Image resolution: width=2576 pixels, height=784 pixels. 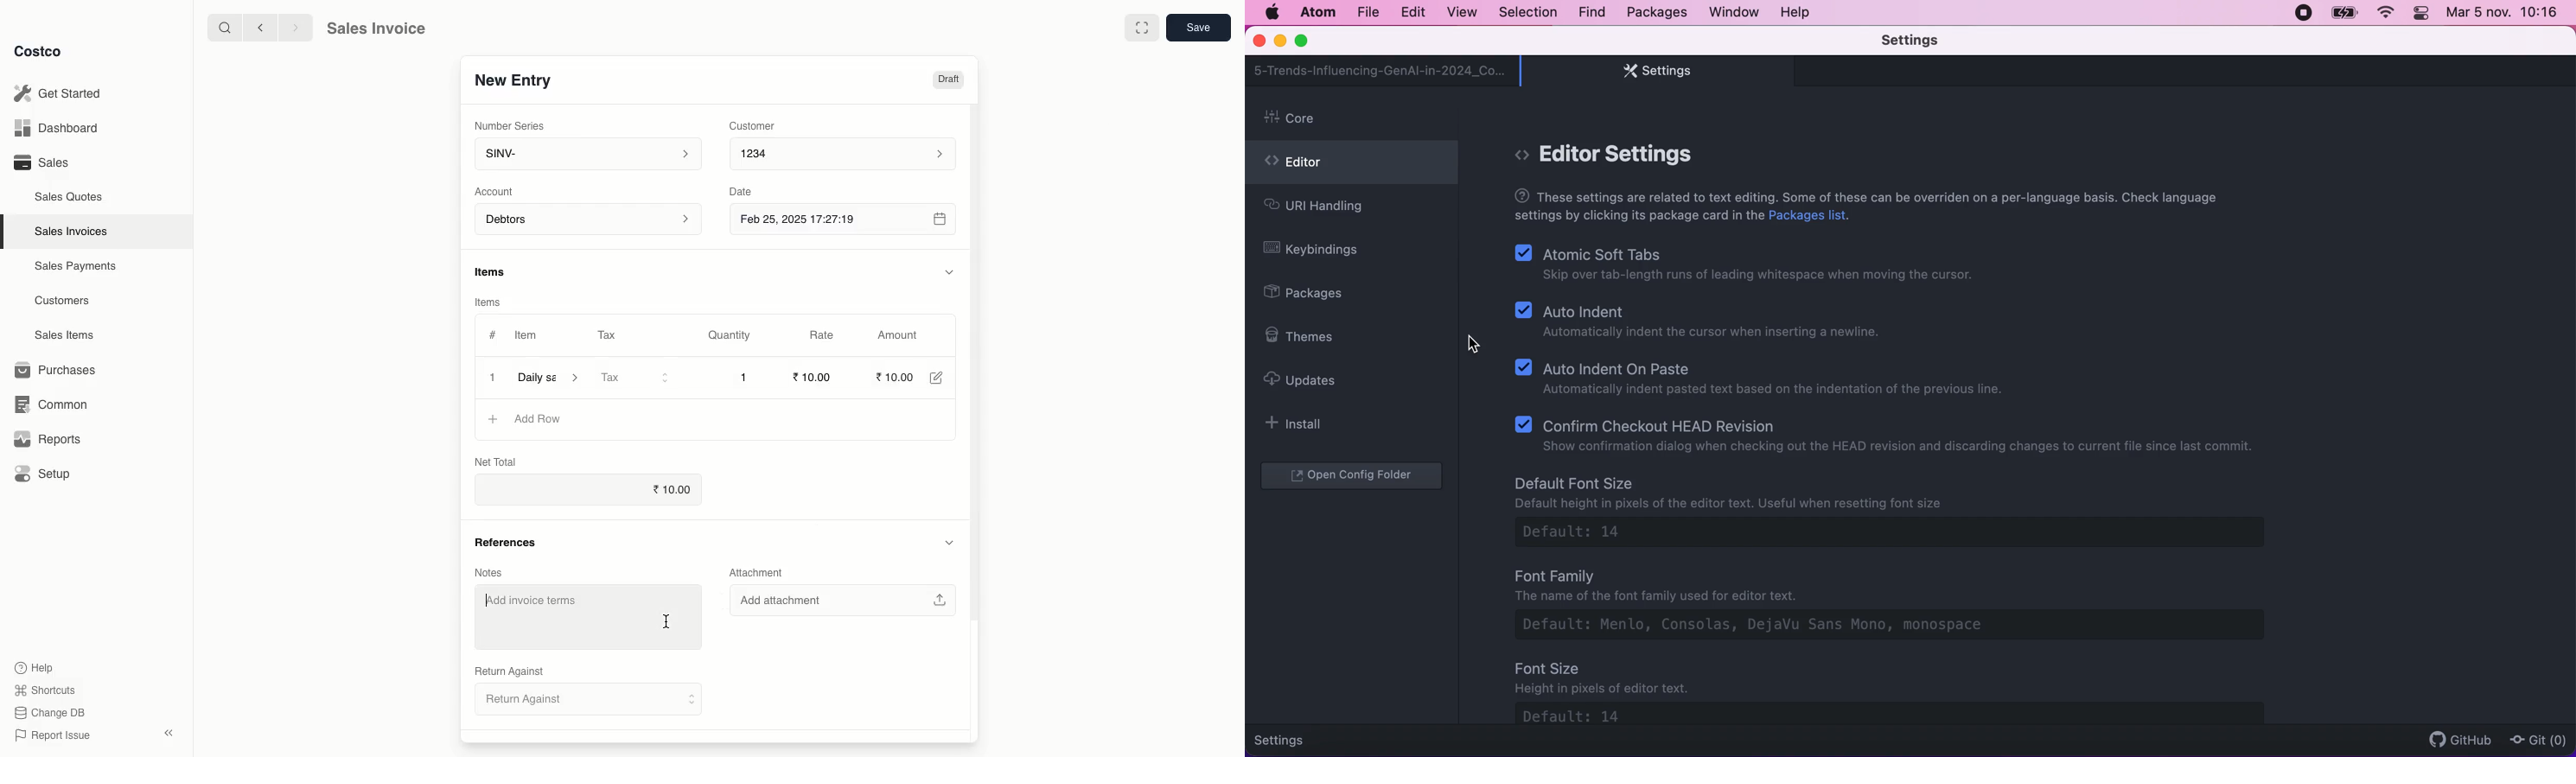 What do you see at coordinates (757, 127) in the screenshot?
I see `Customer` at bounding box center [757, 127].